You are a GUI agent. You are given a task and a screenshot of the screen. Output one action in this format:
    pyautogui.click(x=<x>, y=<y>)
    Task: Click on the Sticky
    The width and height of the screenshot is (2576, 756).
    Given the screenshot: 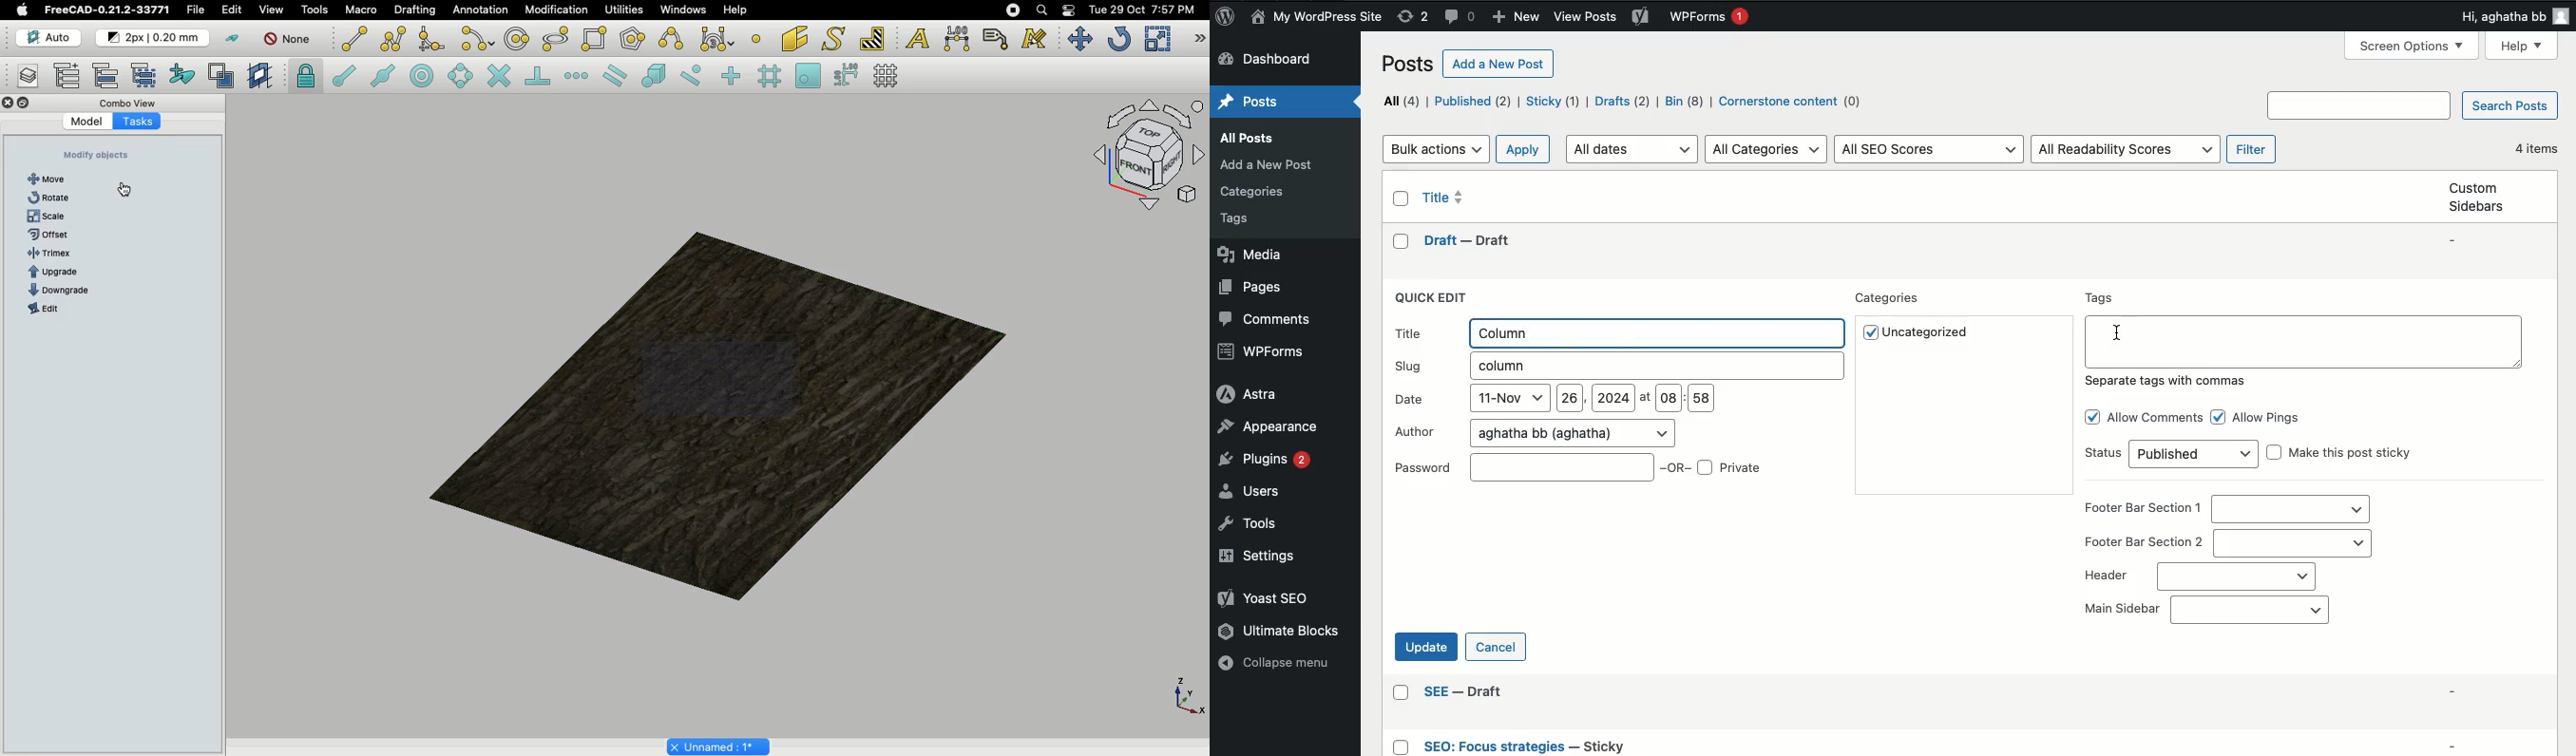 What is the action you would take?
    pyautogui.click(x=1554, y=102)
    